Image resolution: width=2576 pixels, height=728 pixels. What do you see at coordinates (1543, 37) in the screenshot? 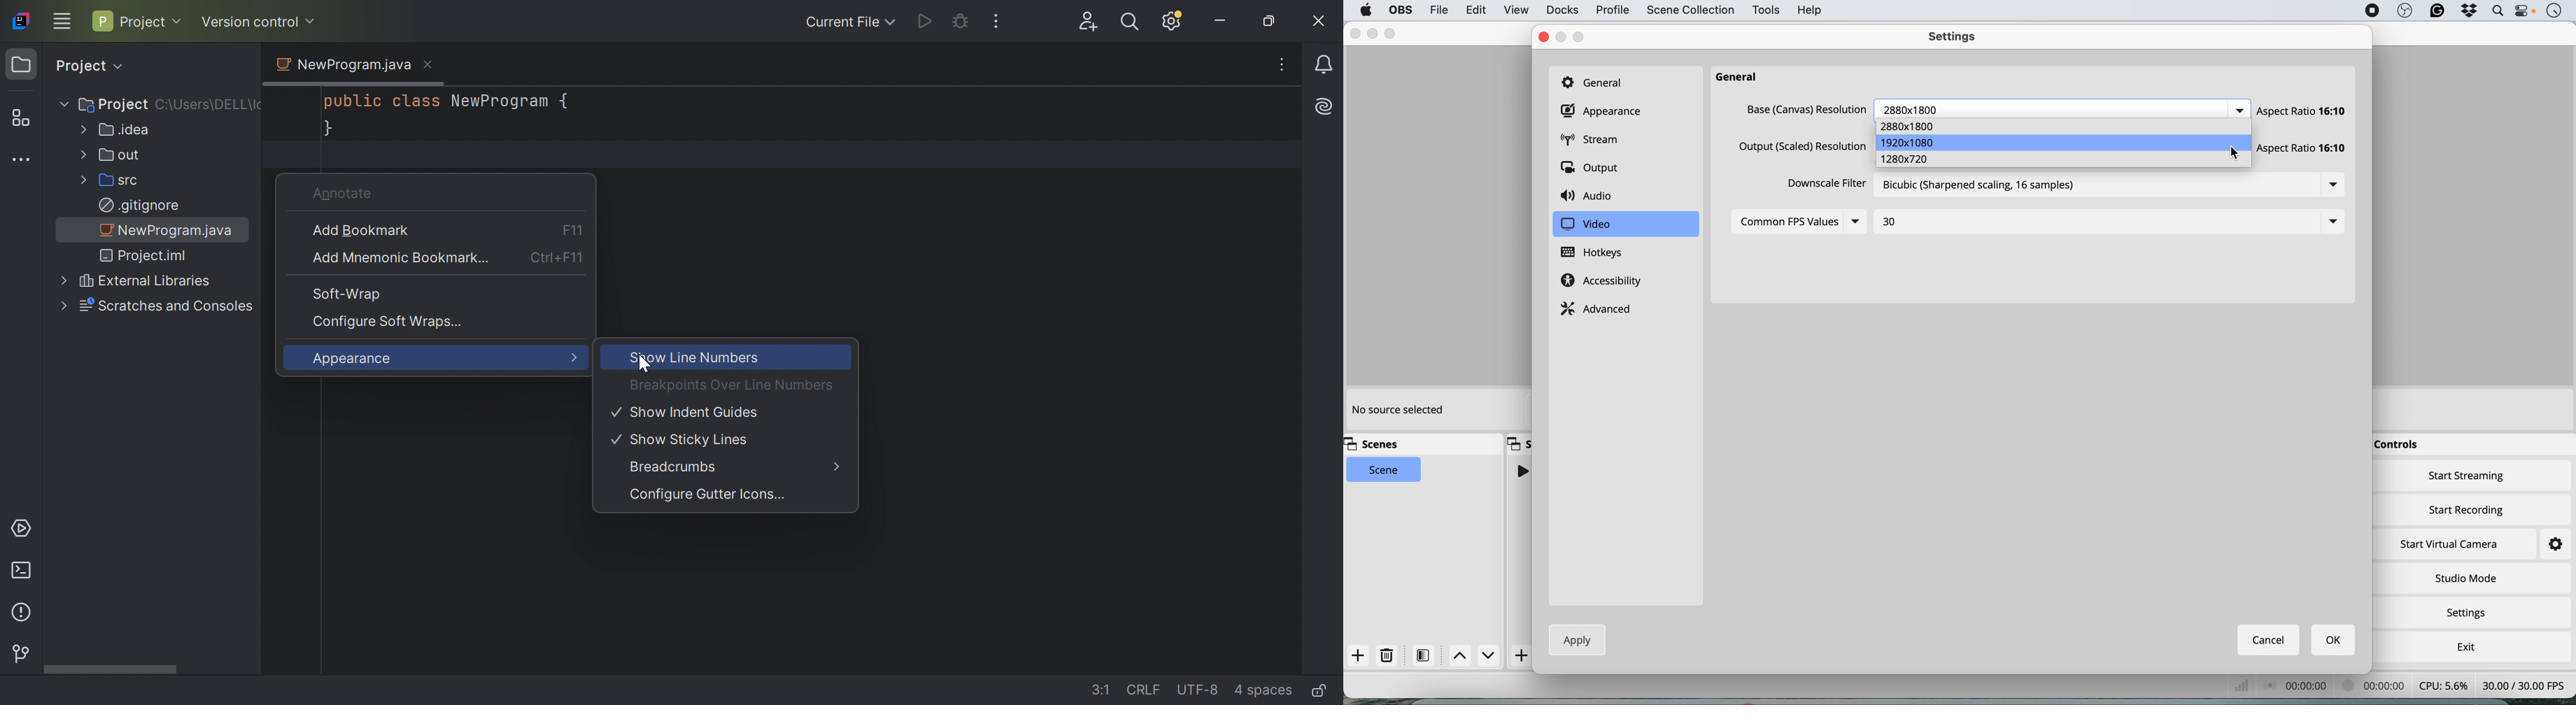
I see `close` at bounding box center [1543, 37].